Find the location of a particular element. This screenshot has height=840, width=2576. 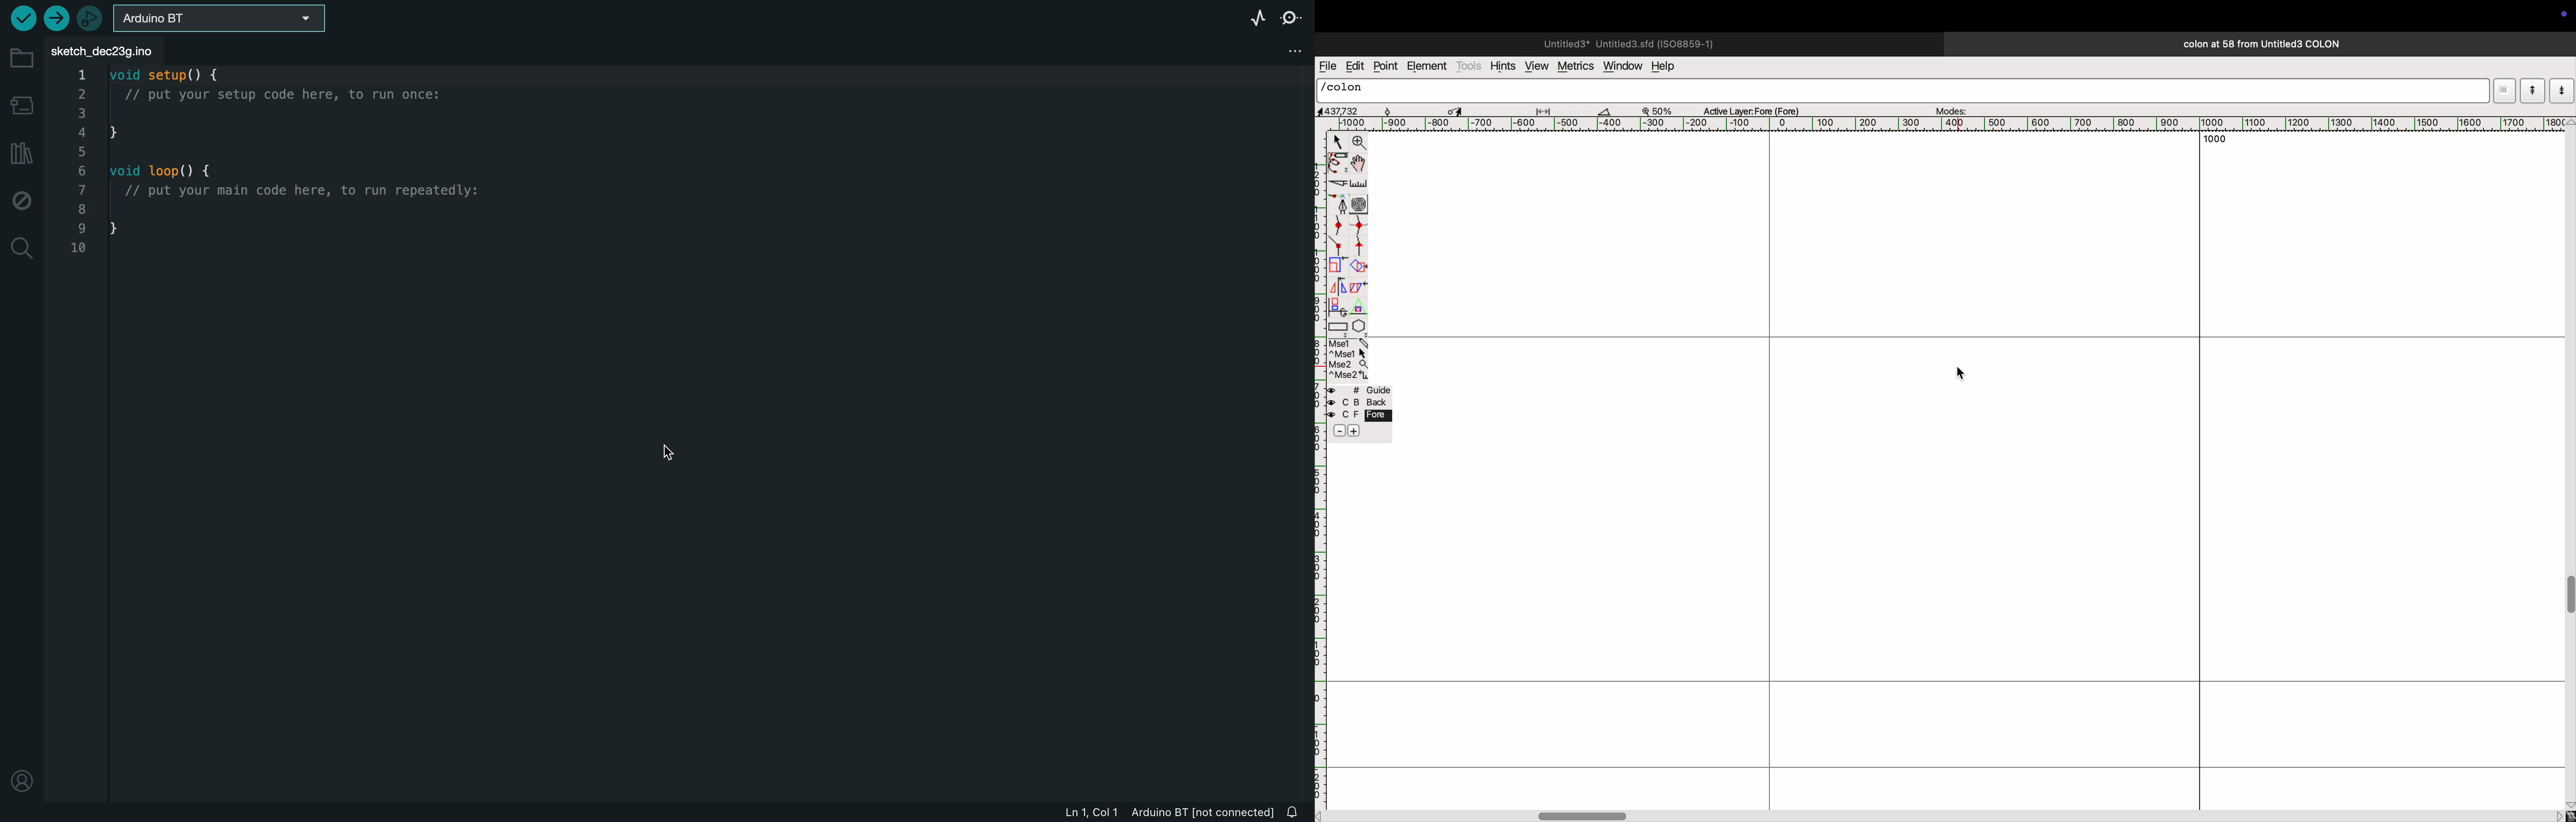

file setting is located at coordinates (1276, 48).